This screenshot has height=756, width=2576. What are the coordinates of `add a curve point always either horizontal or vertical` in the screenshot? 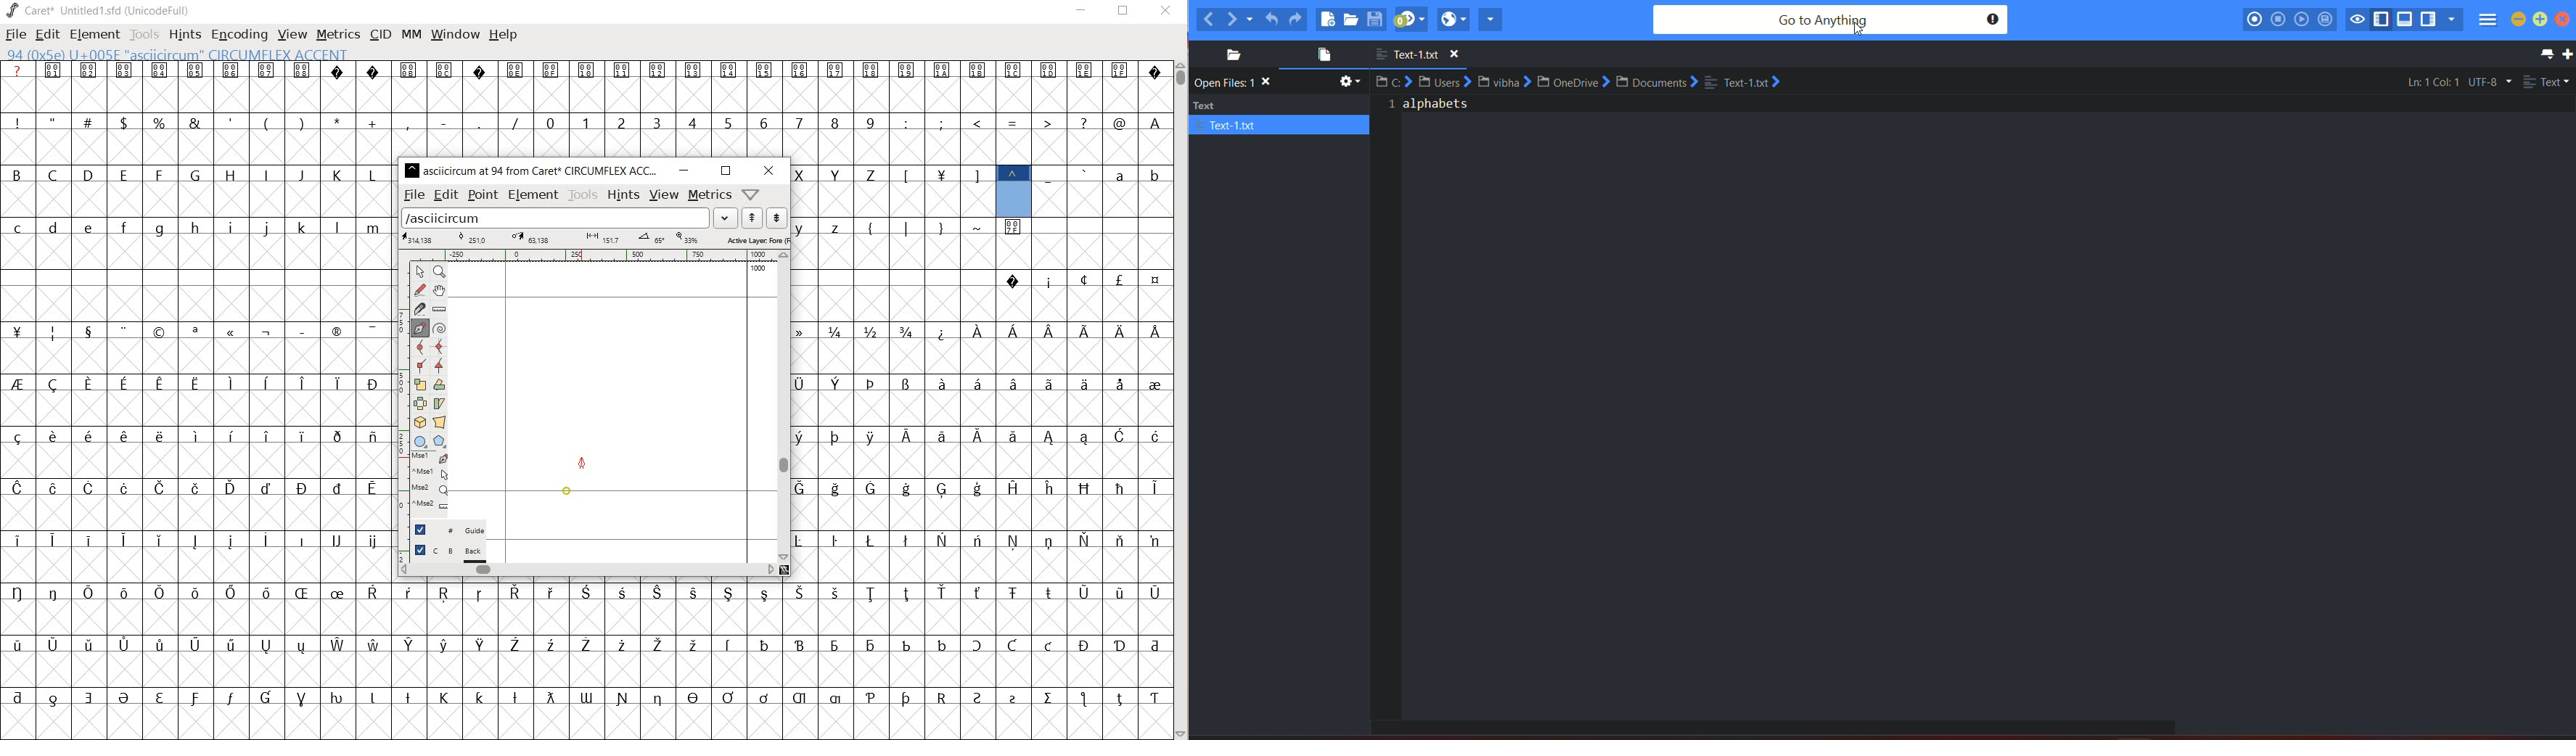 It's located at (439, 347).